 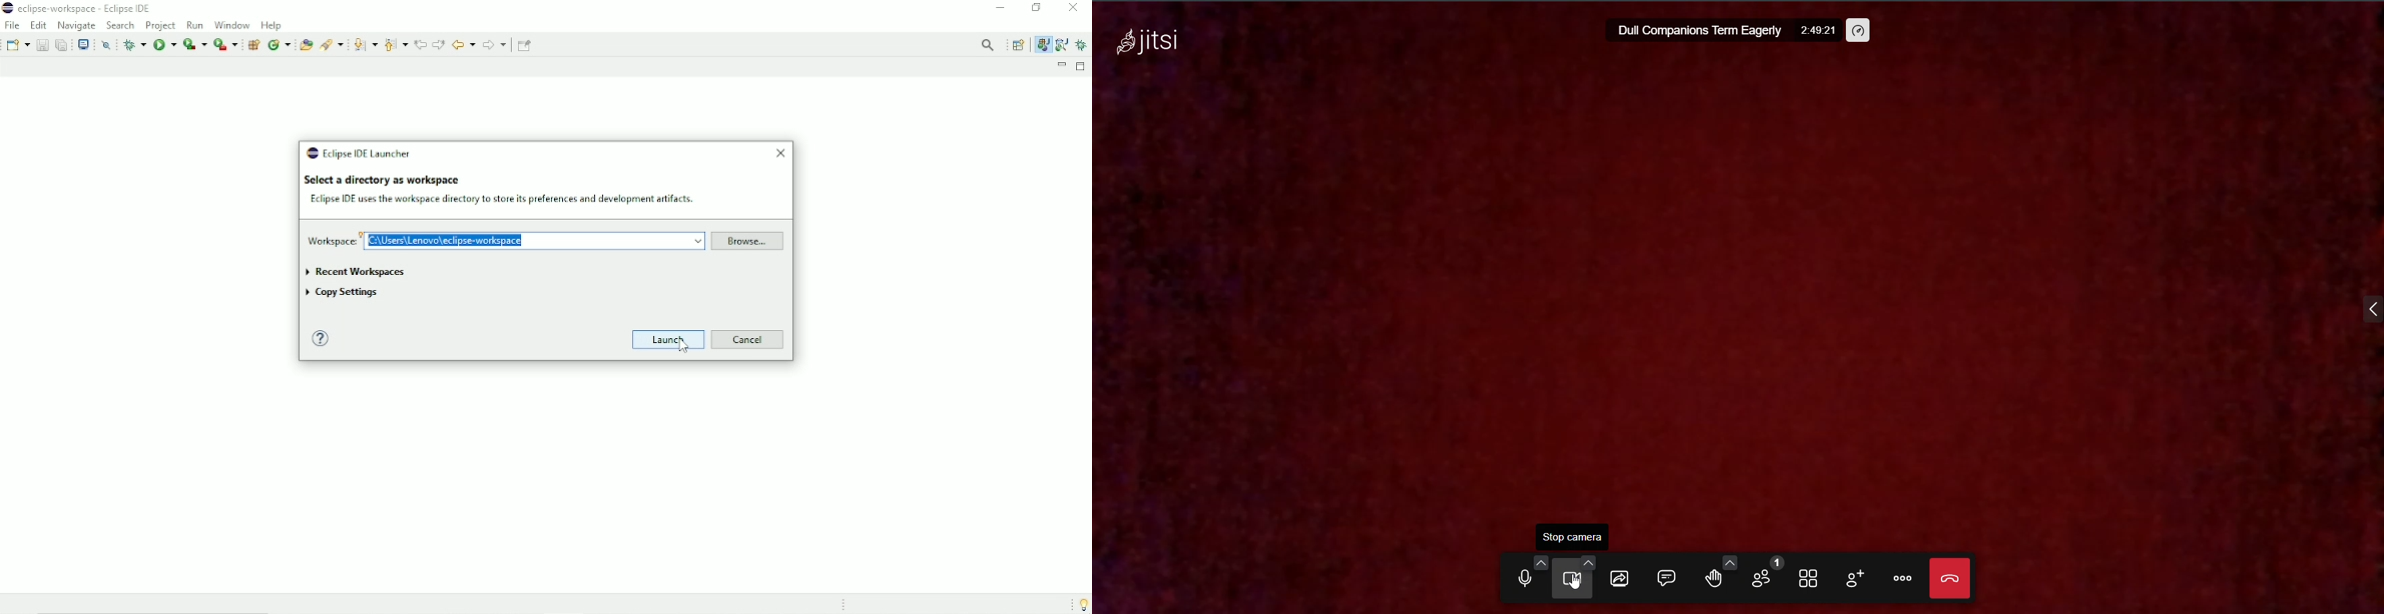 What do you see at coordinates (1734, 297) in the screenshot?
I see `video display` at bounding box center [1734, 297].